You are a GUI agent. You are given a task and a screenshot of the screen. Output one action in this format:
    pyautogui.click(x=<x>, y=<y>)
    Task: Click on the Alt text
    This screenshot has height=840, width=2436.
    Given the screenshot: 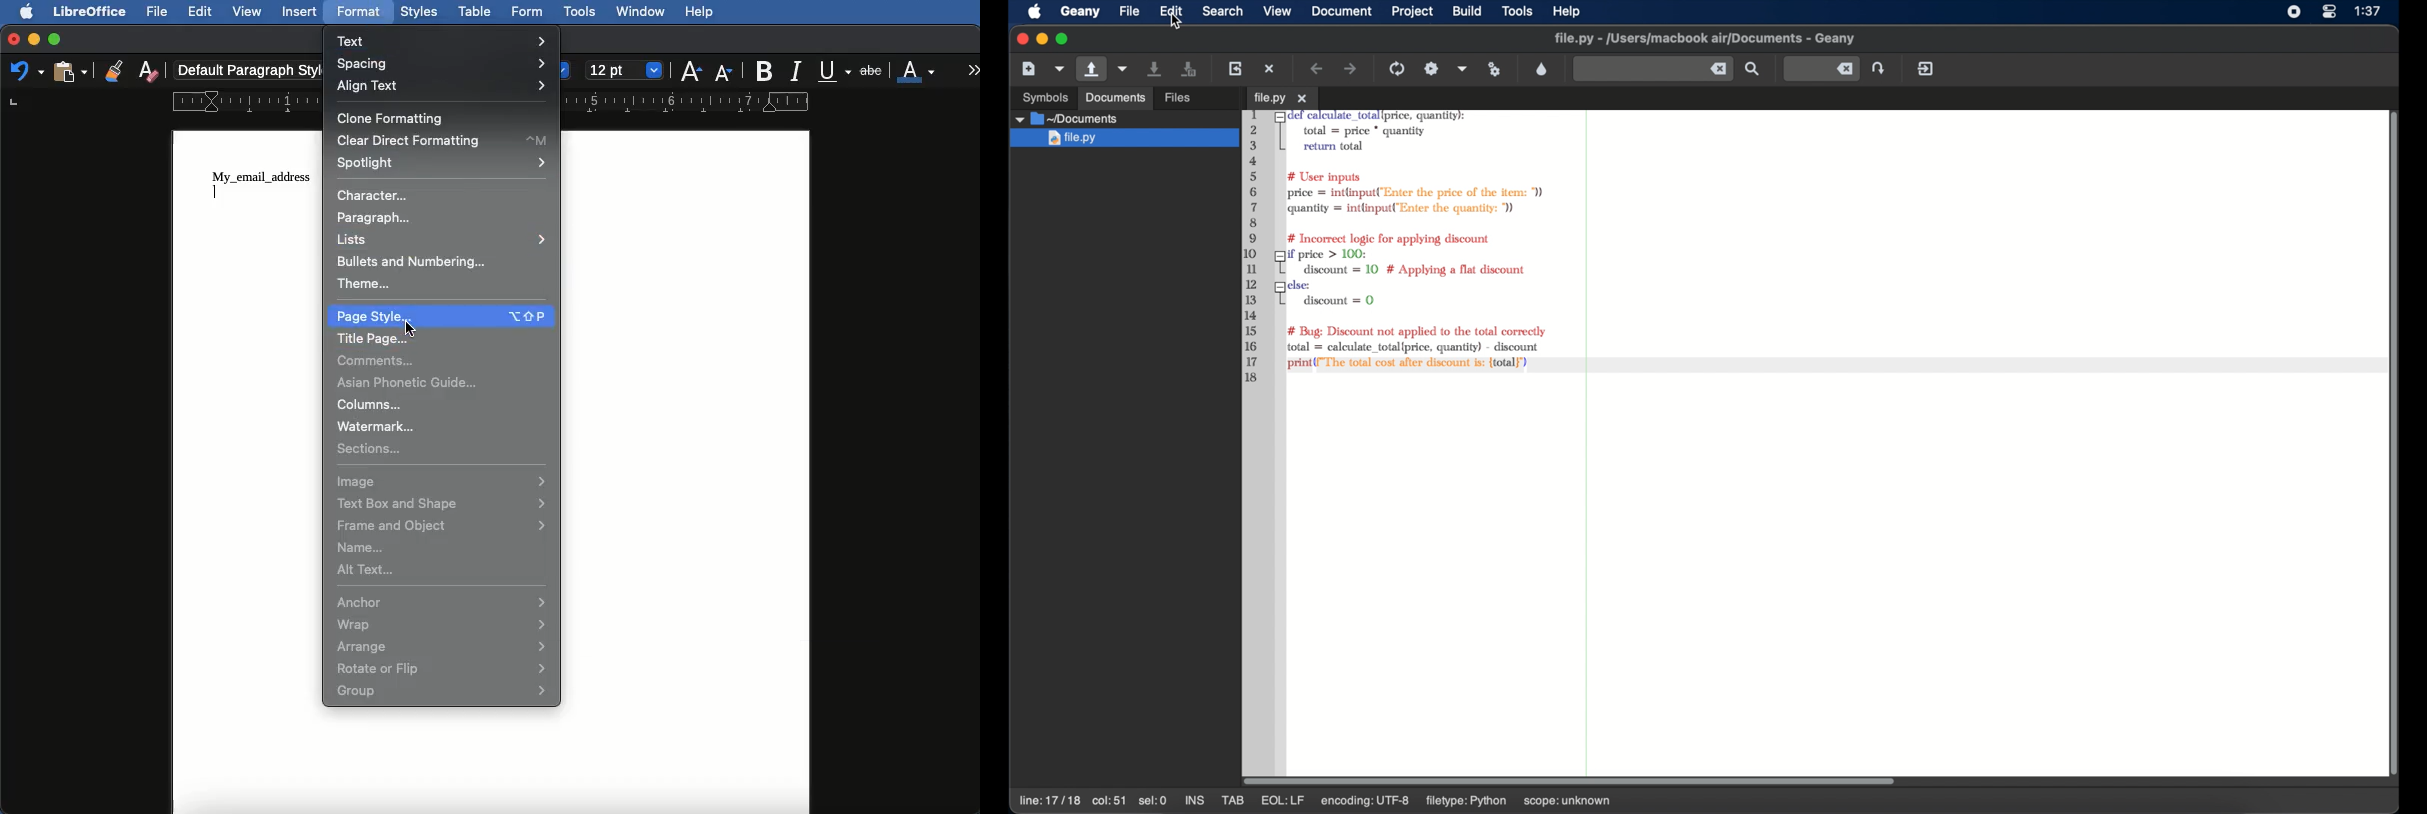 What is the action you would take?
    pyautogui.click(x=369, y=570)
    